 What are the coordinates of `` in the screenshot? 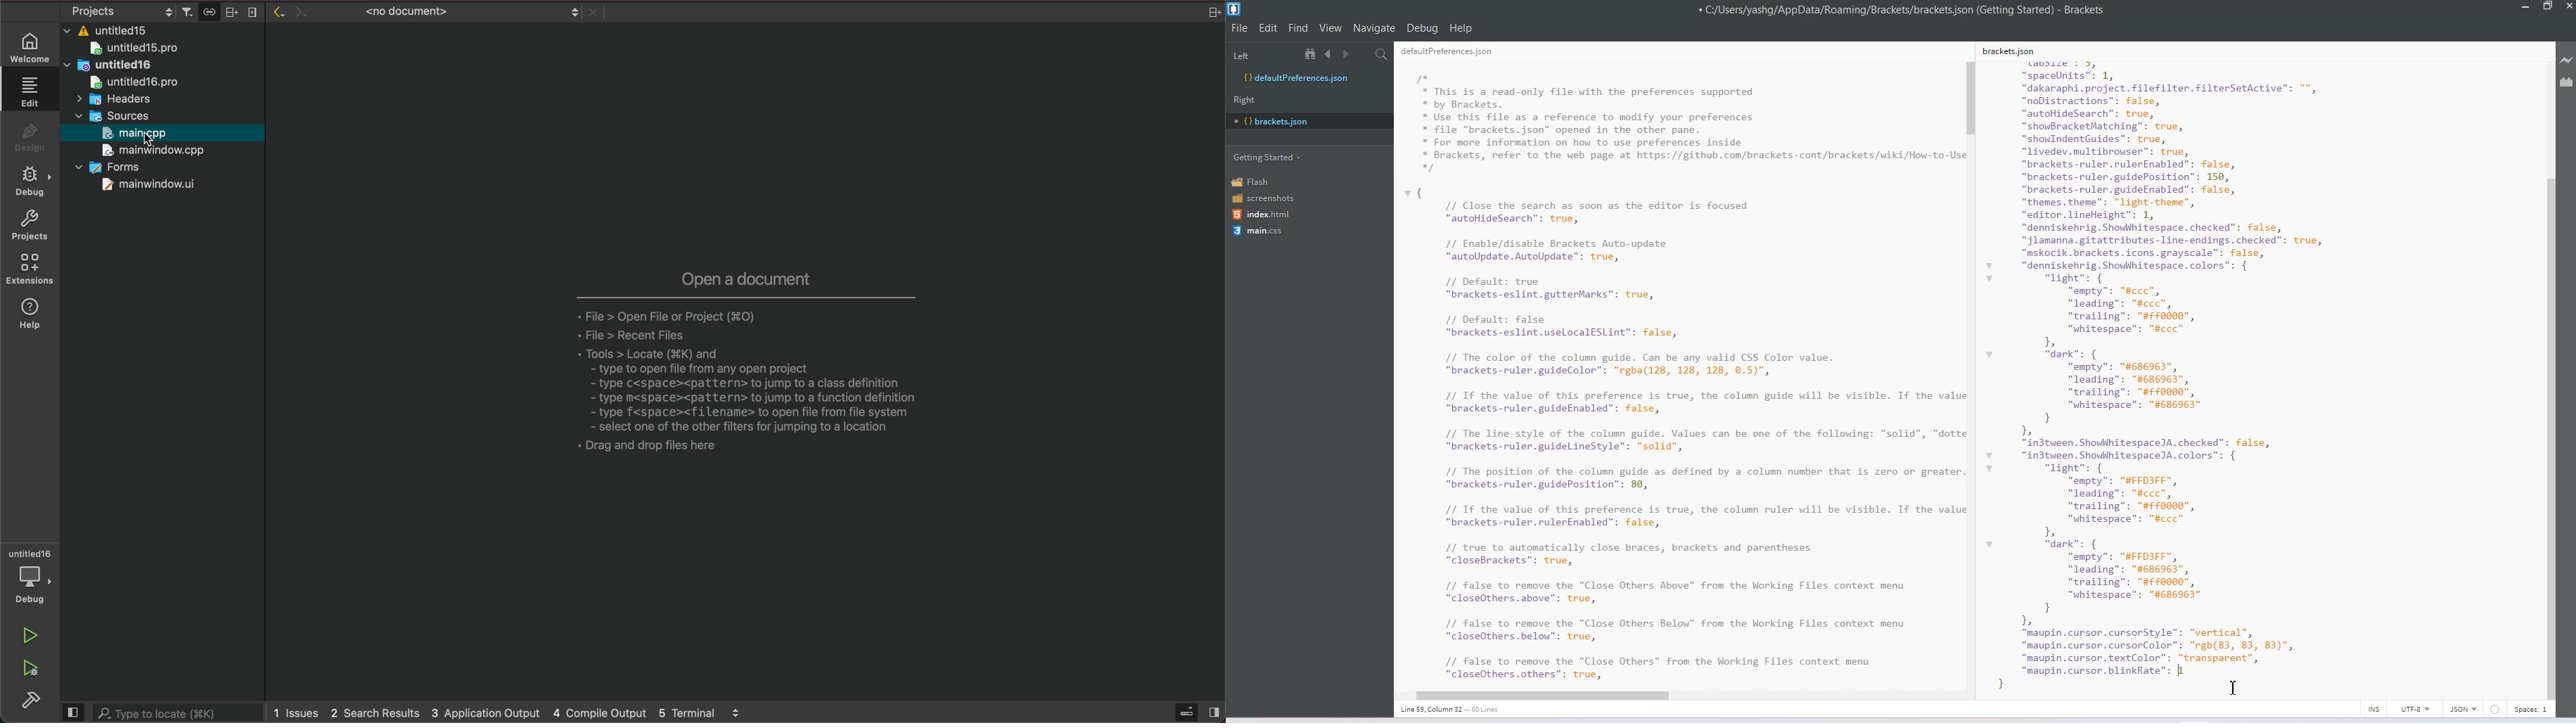 It's located at (212, 13).